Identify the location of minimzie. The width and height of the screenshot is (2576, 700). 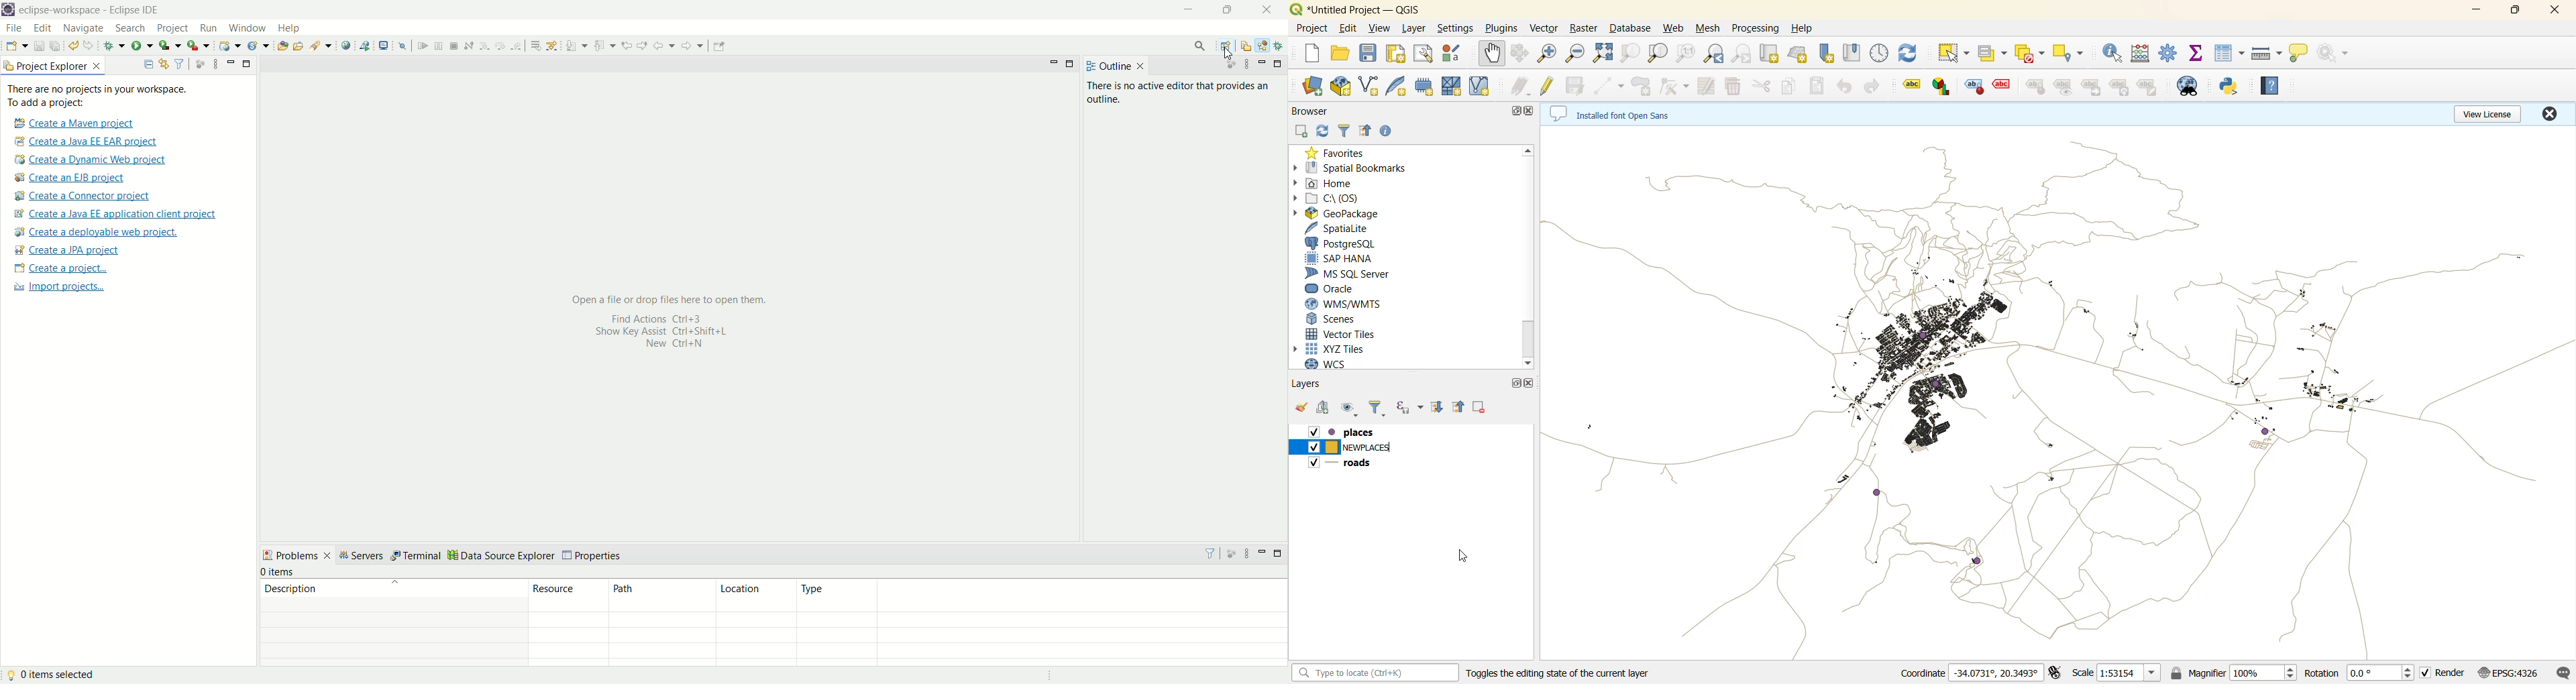
(2475, 11).